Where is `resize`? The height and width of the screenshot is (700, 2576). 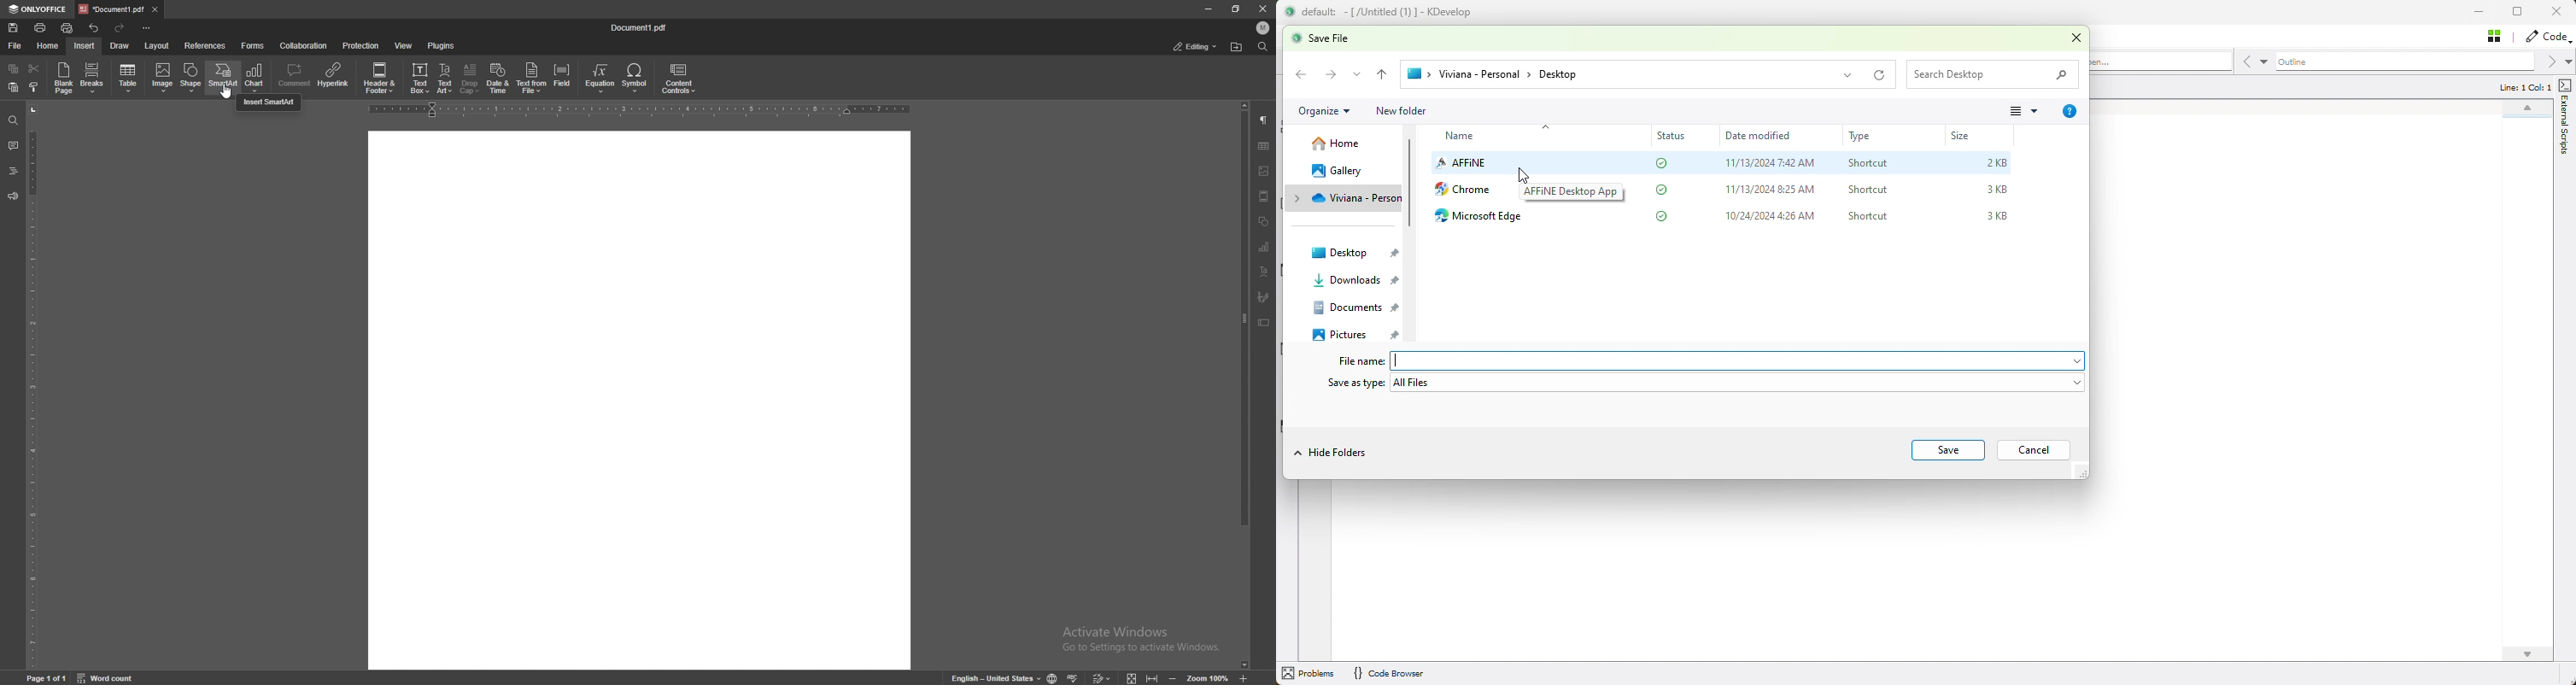
resize is located at coordinates (1236, 9).